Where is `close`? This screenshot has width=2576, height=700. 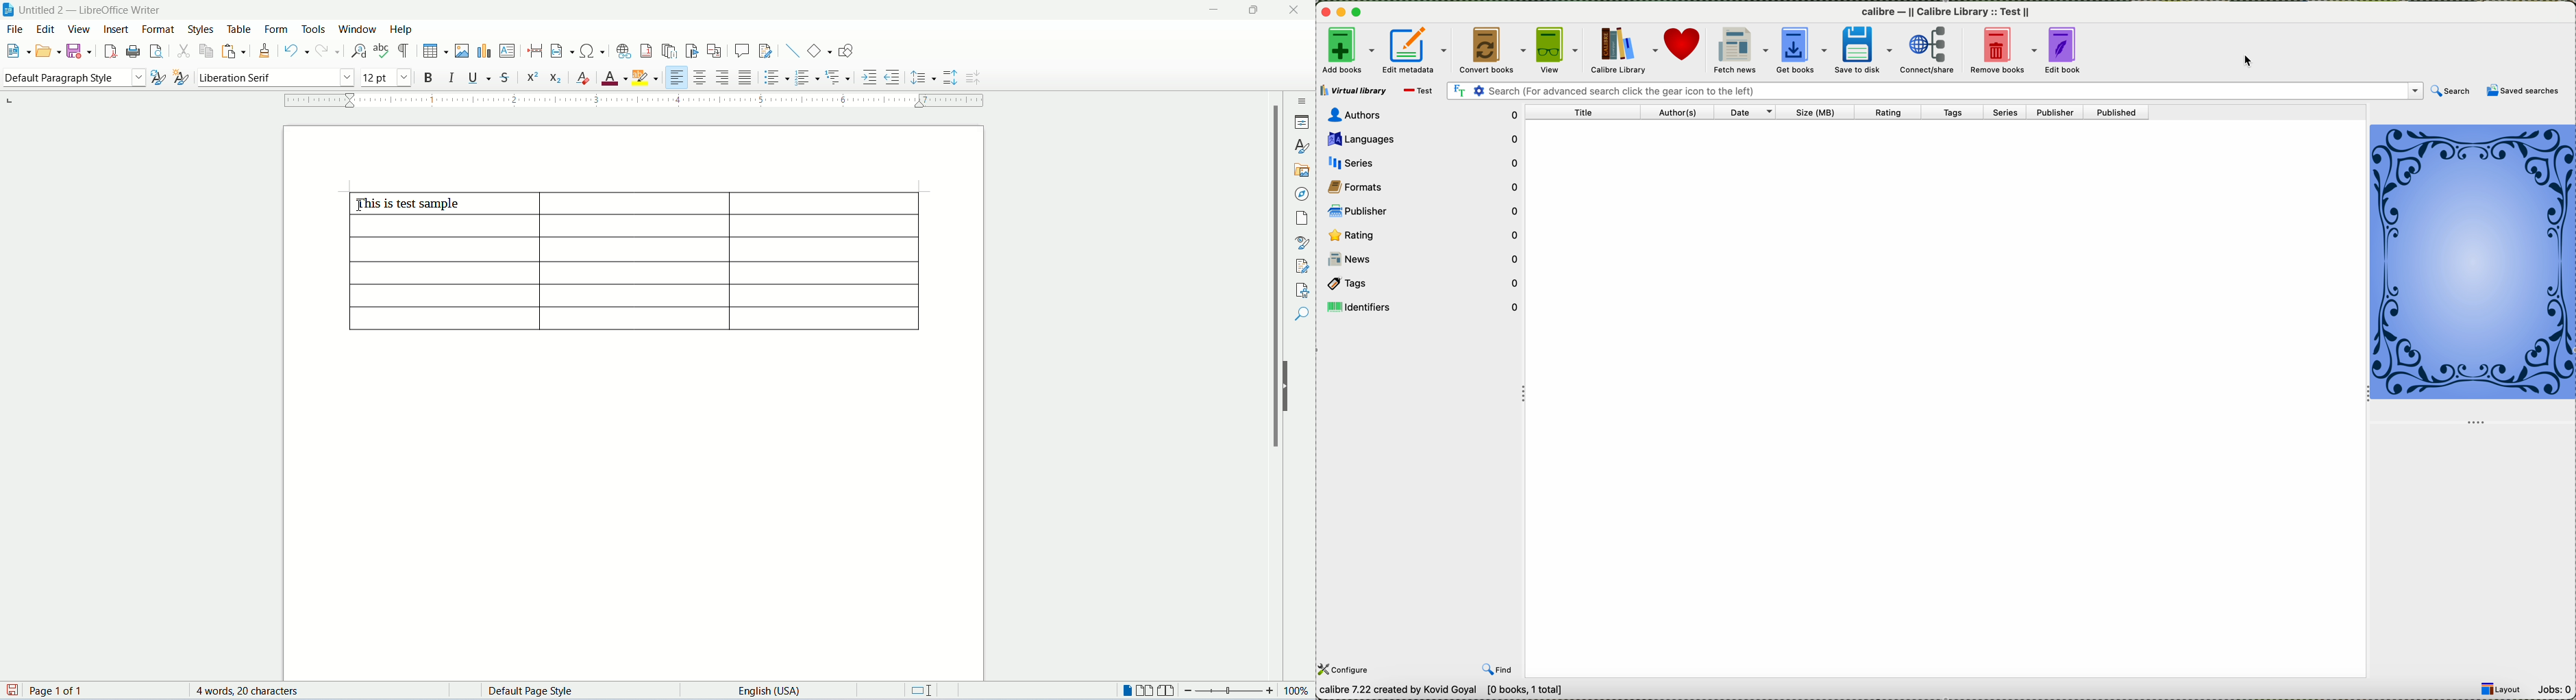 close is located at coordinates (1324, 14).